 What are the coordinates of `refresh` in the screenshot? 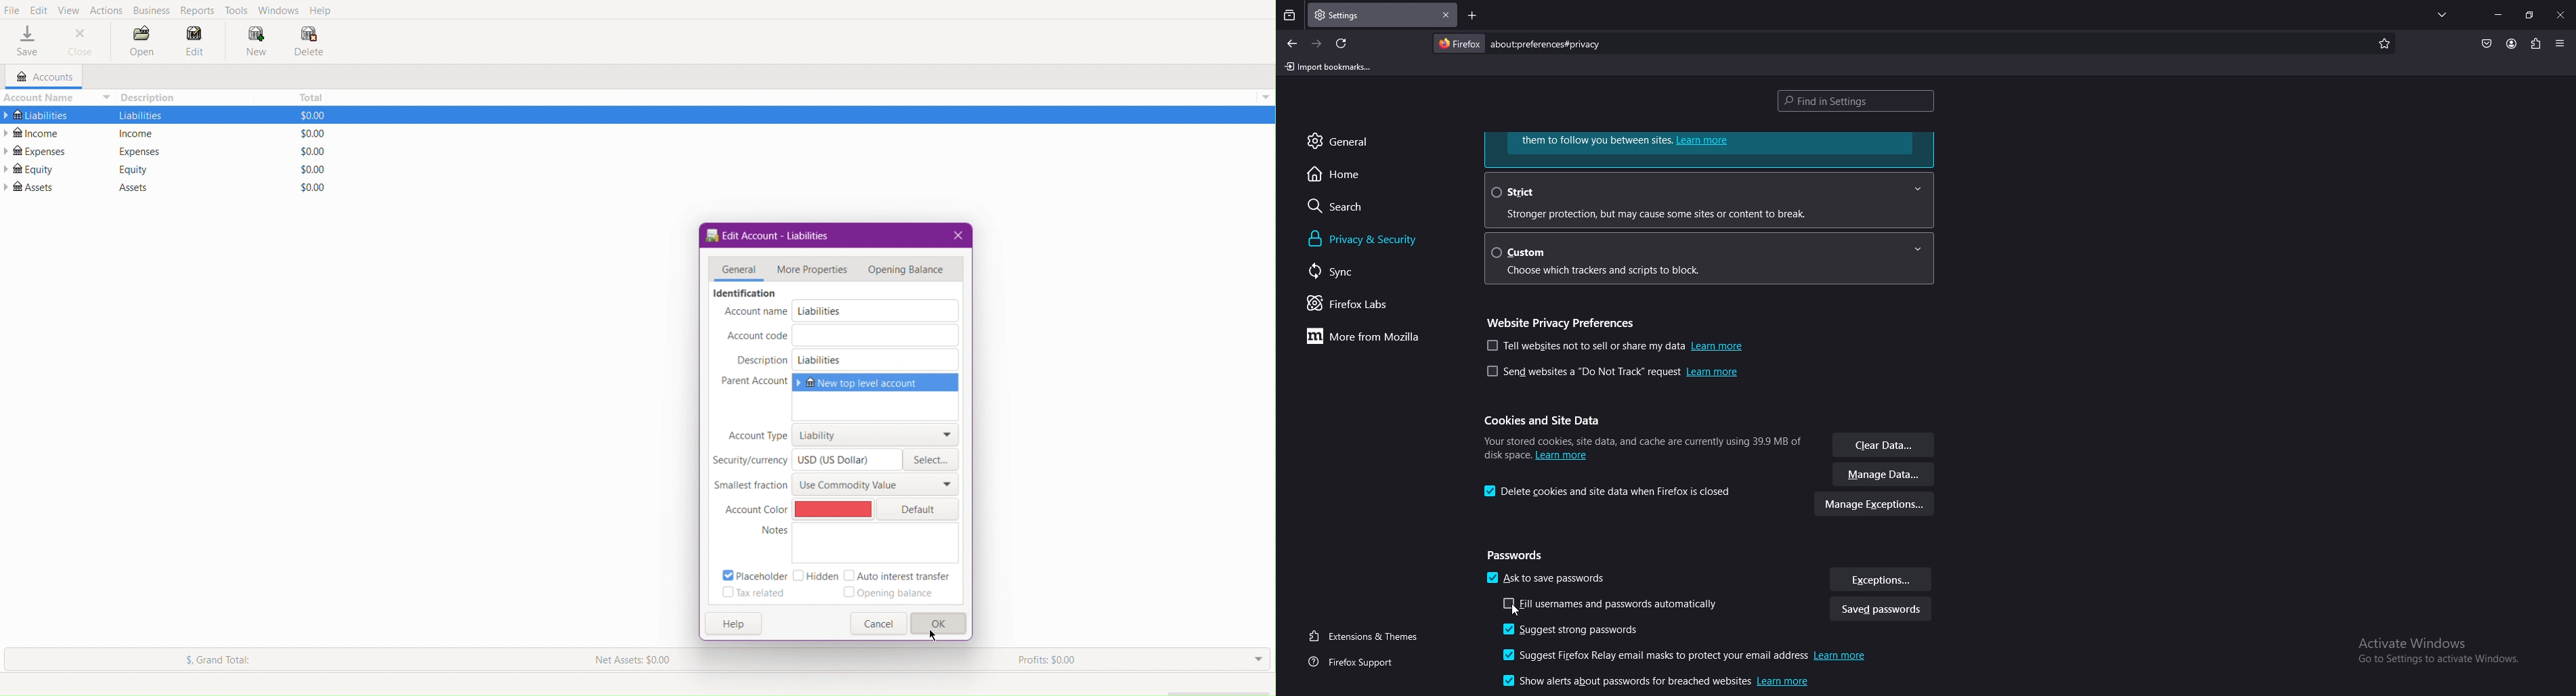 It's located at (1342, 43).